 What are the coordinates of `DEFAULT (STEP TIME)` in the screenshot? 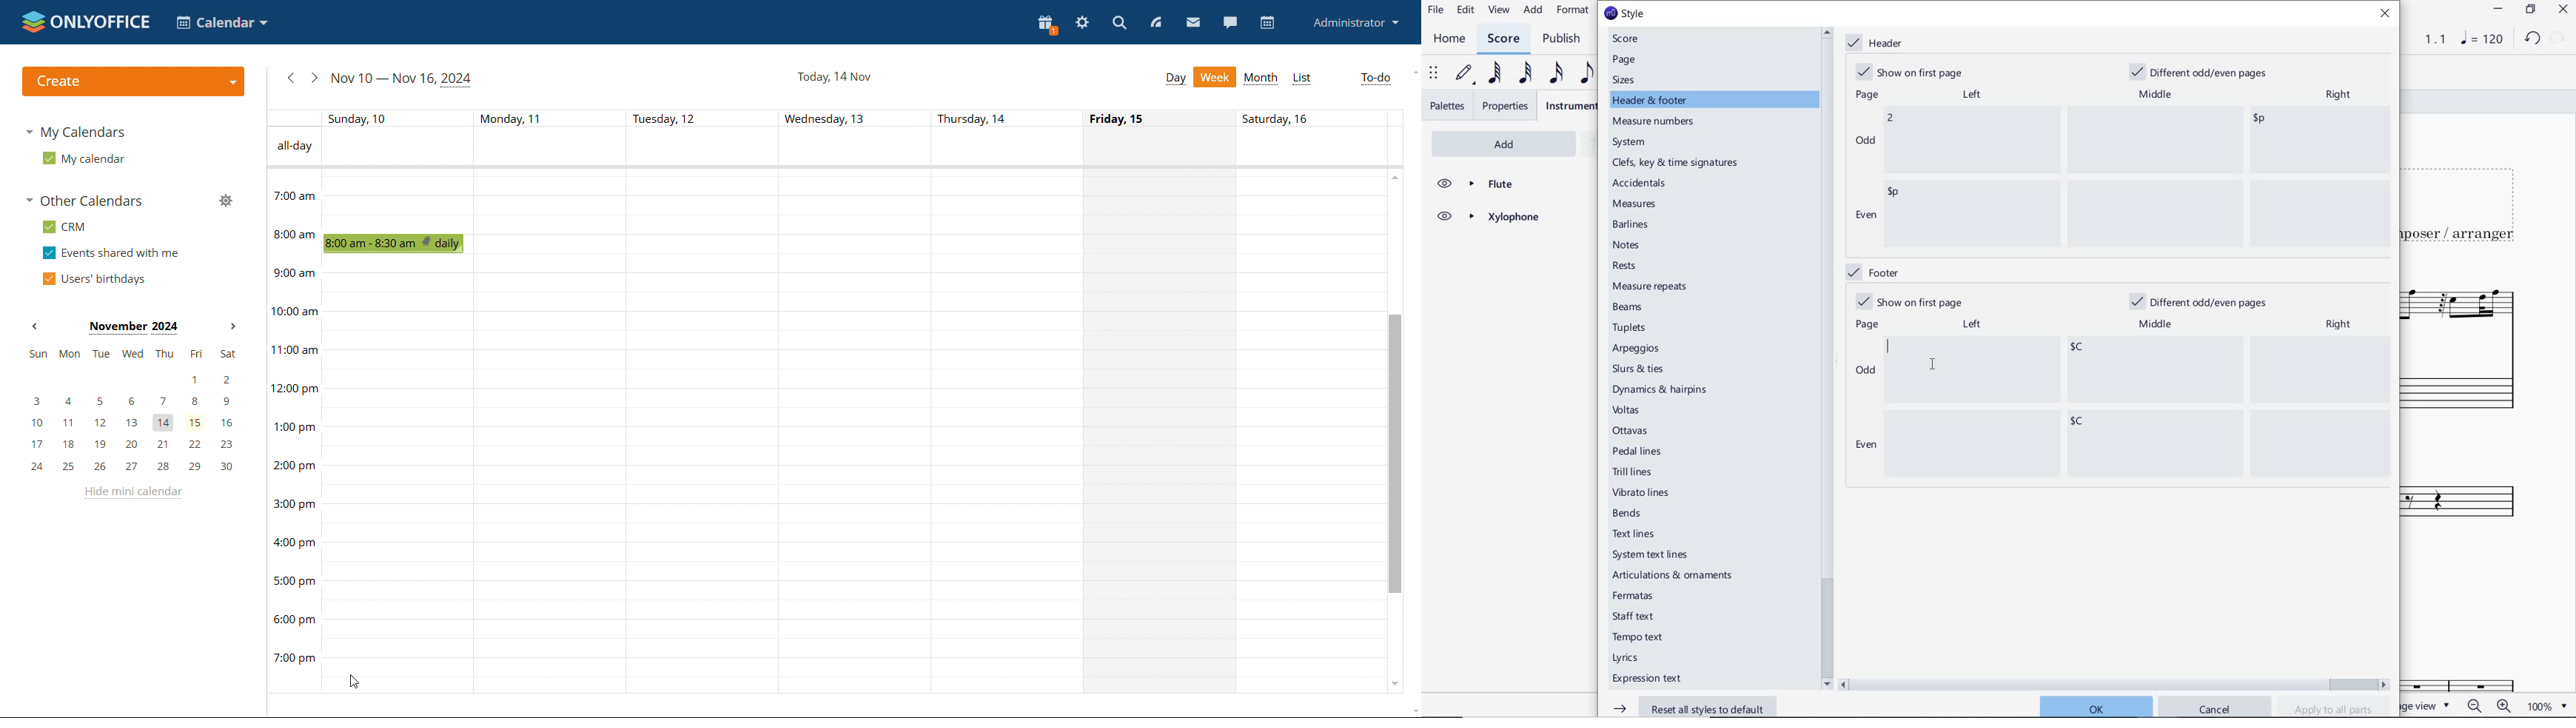 It's located at (1465, 75).